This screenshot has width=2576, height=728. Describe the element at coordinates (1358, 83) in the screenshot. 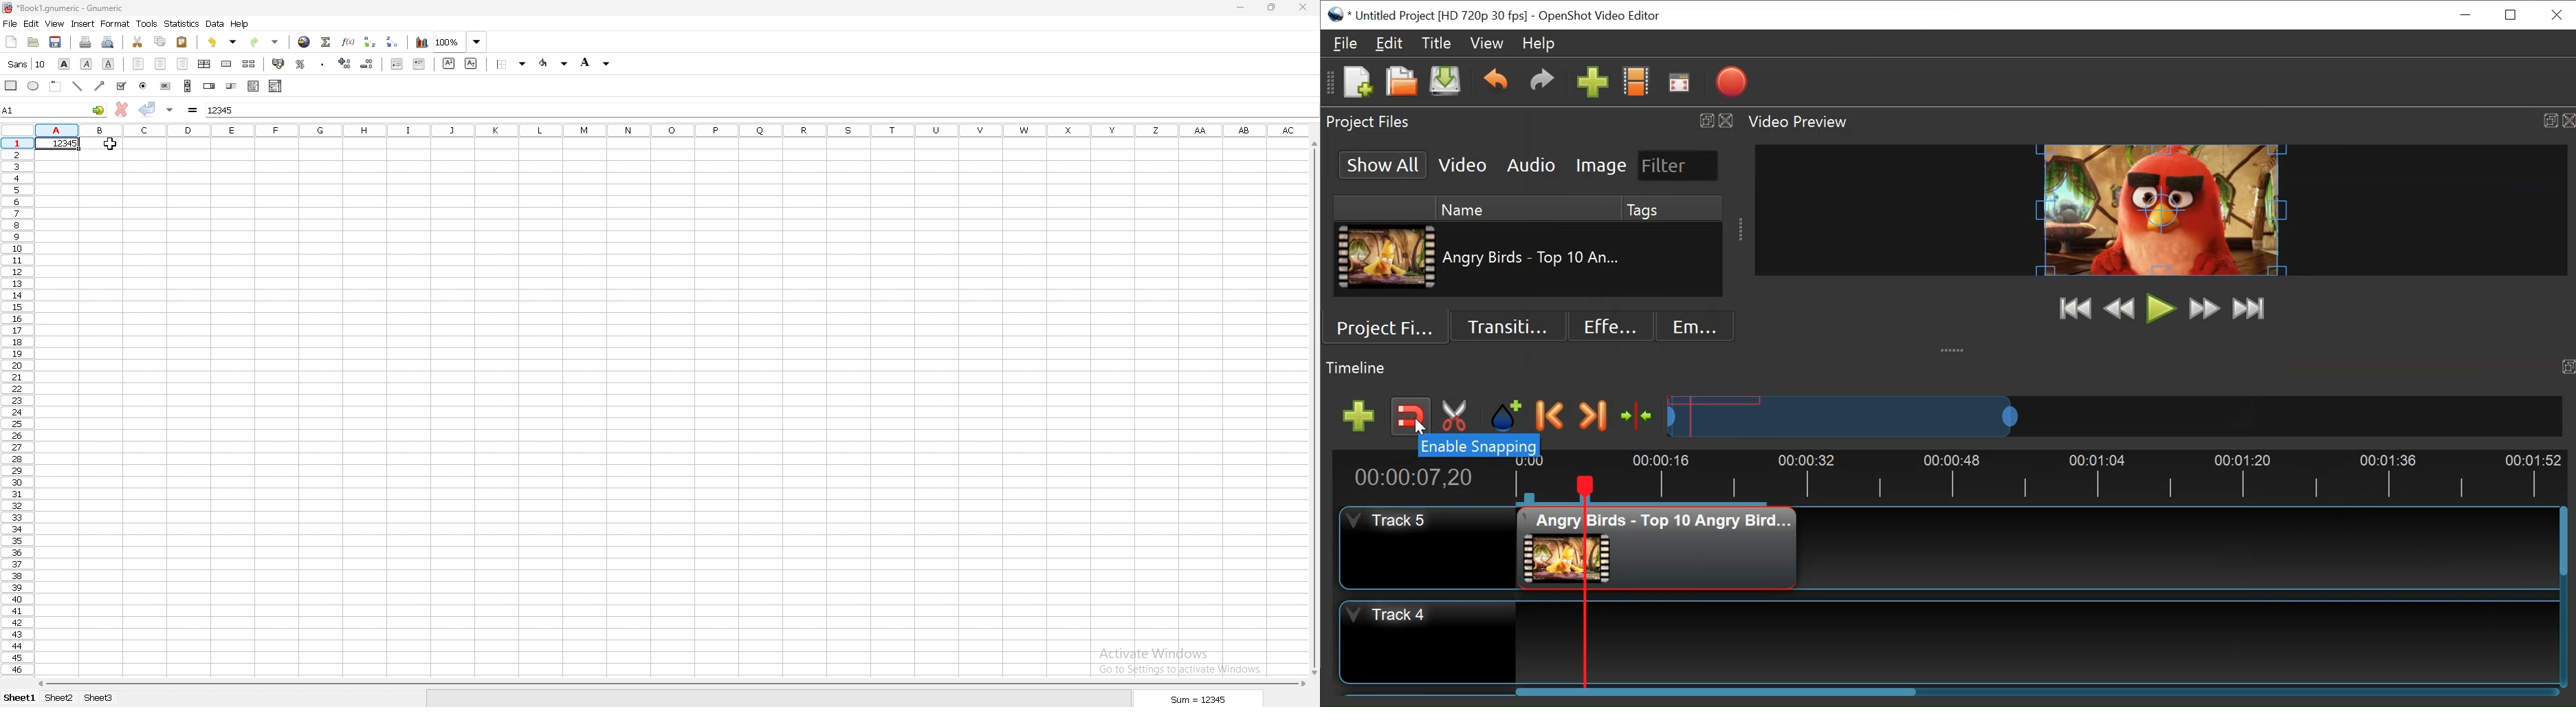

I see `New File` at that location.